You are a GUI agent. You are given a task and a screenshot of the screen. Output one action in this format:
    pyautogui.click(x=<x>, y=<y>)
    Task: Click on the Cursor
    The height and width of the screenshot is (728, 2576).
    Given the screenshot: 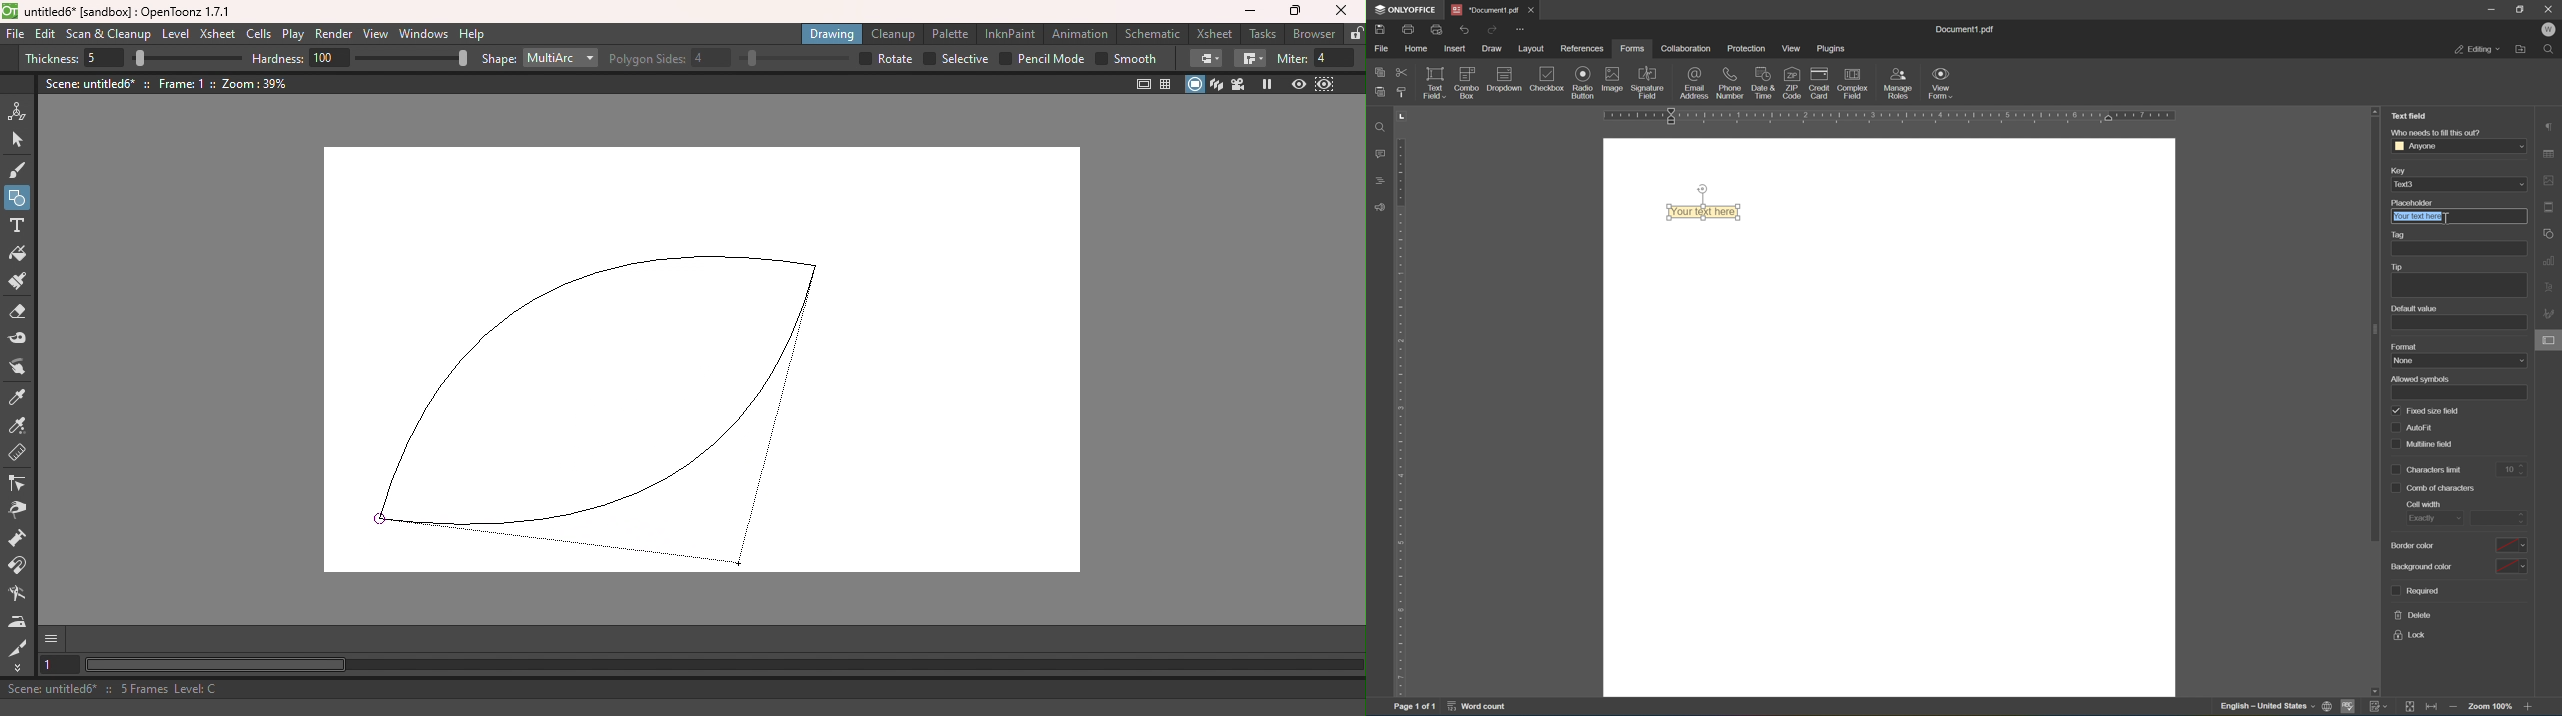 What is the action you would take?
    pyautogui.click(x=738, y=562)
    